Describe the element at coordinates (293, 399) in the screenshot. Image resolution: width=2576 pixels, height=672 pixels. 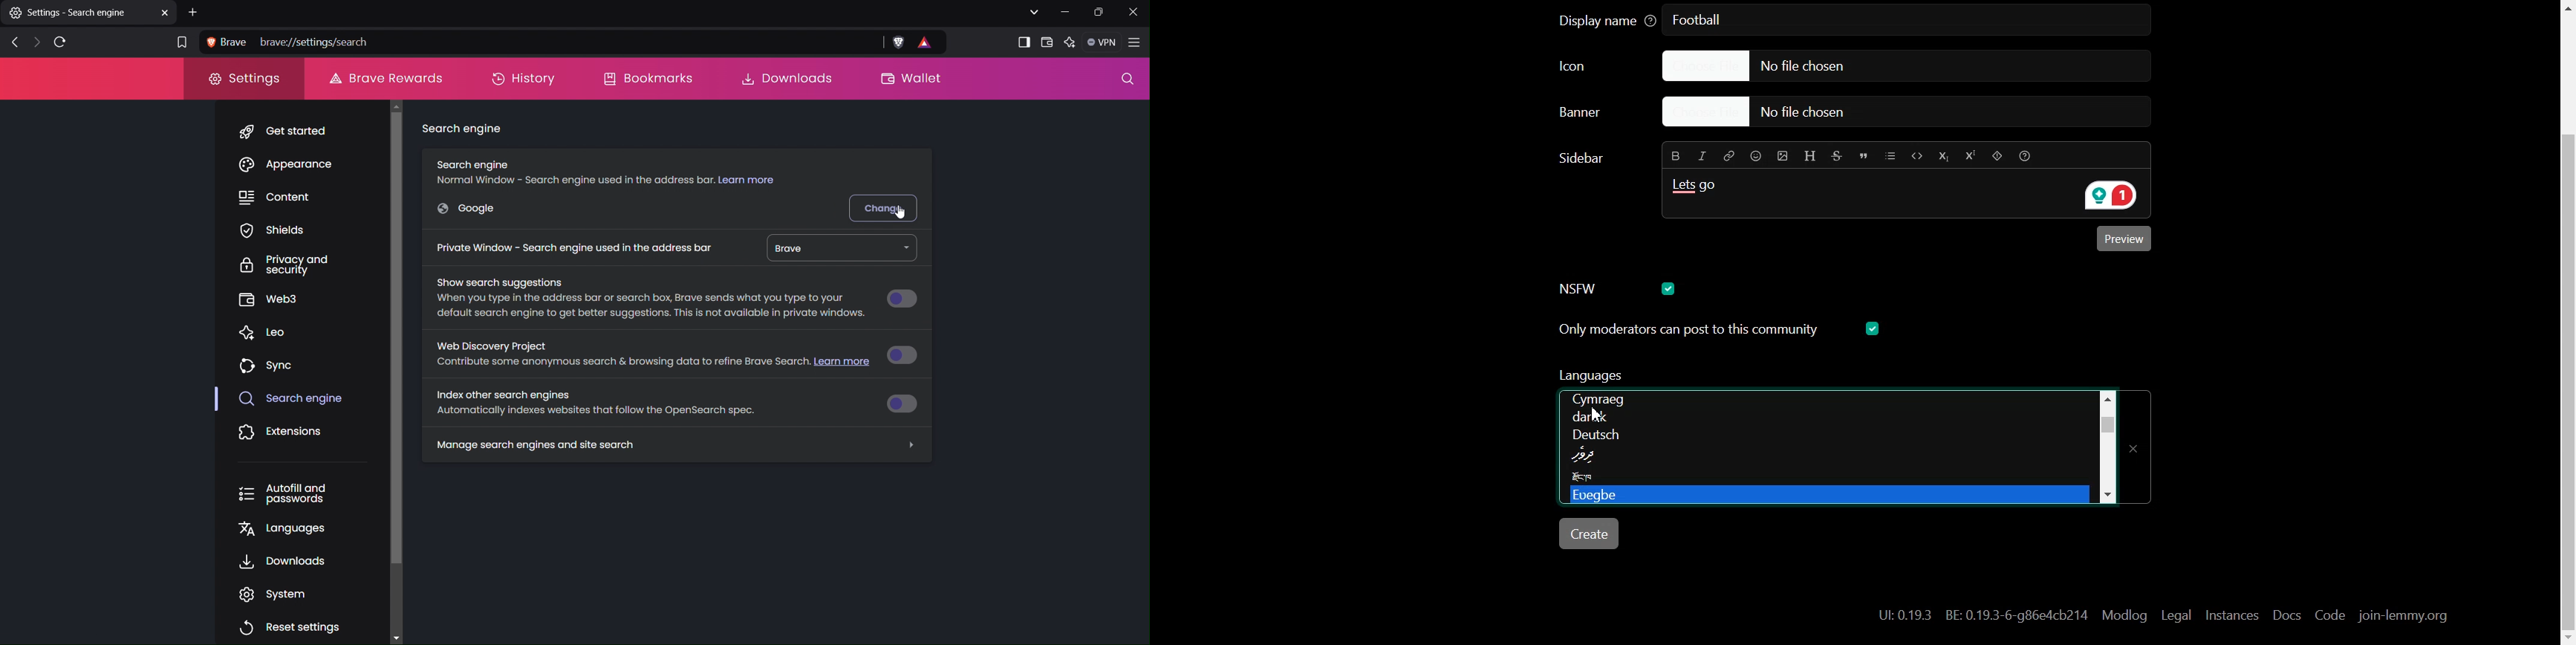
I see `Search Engine (selected)` at that location.